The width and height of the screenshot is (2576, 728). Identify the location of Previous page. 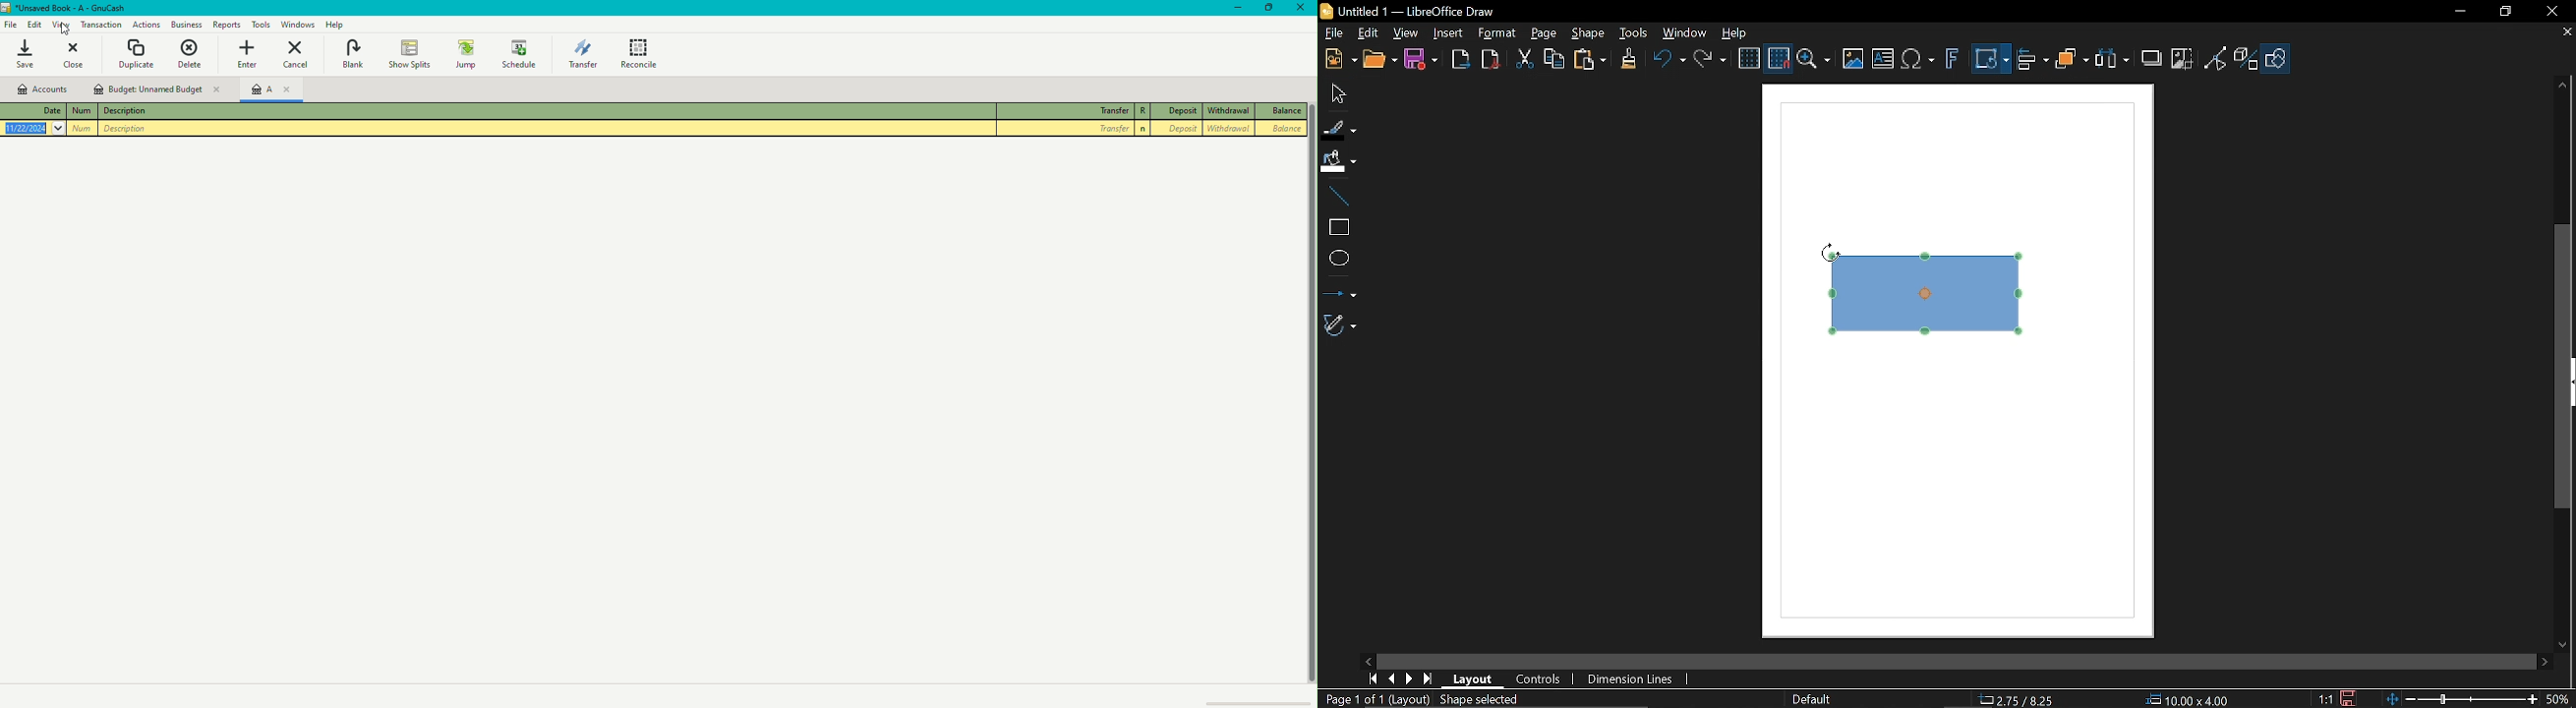
(1390, 679).